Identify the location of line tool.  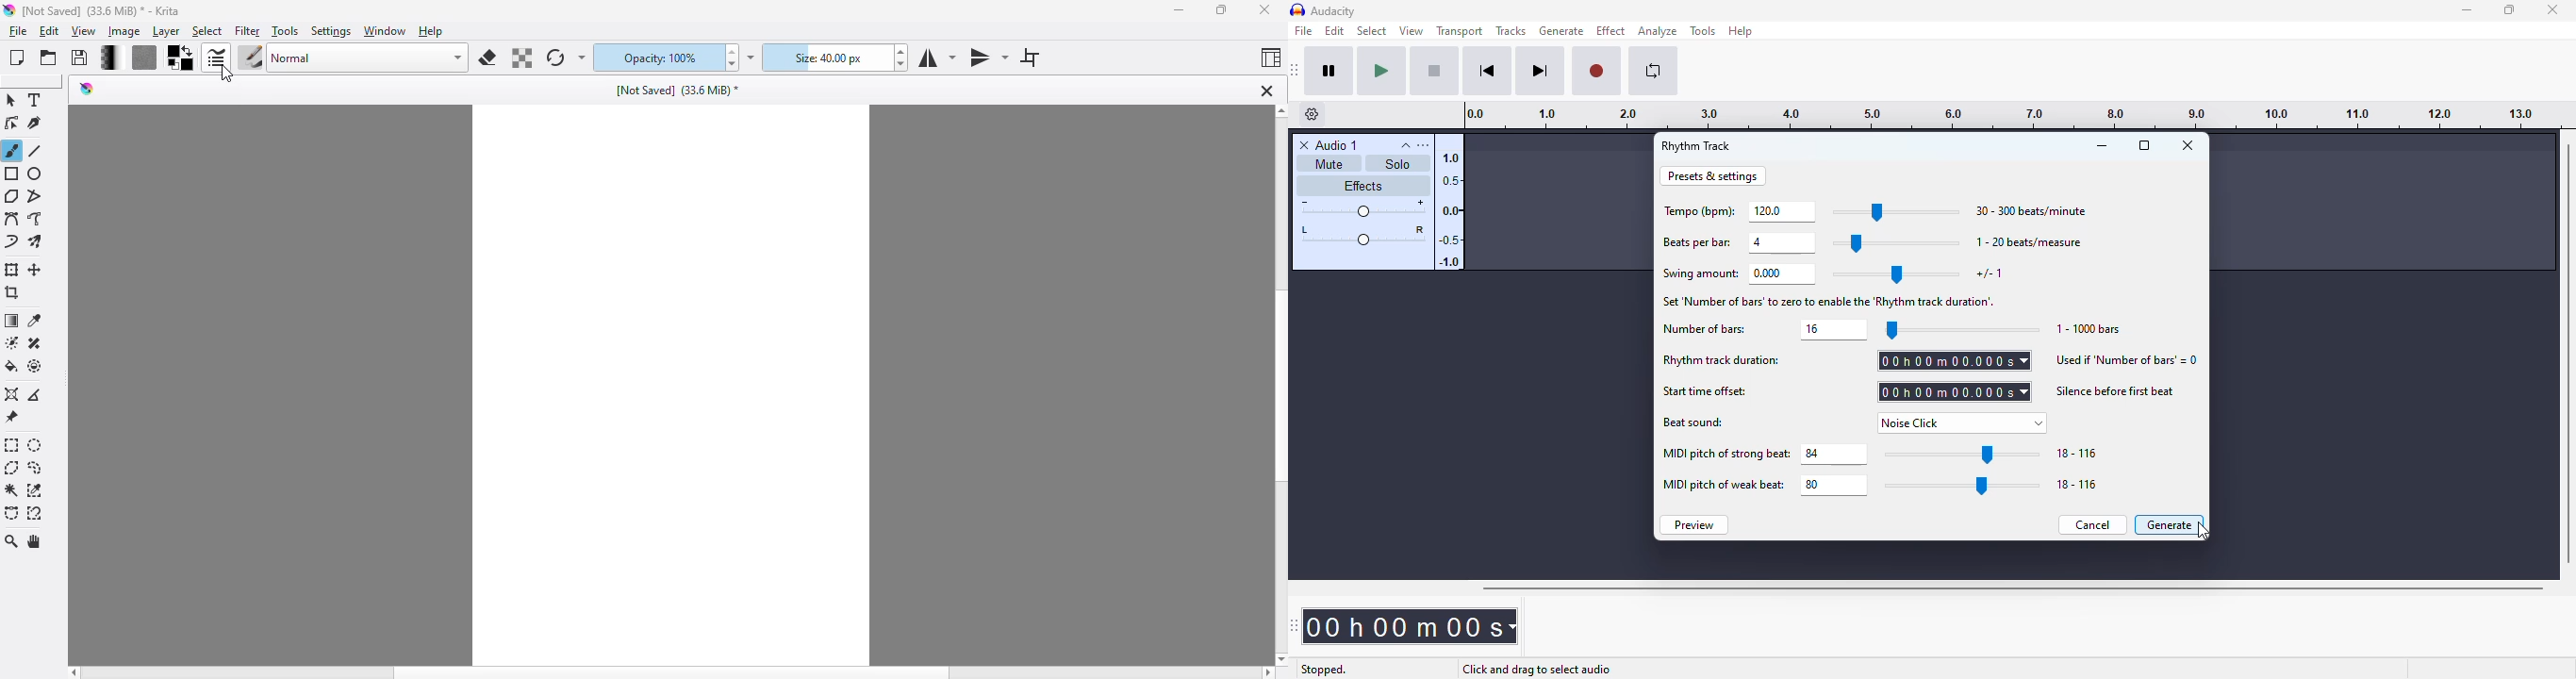
(38, 151).